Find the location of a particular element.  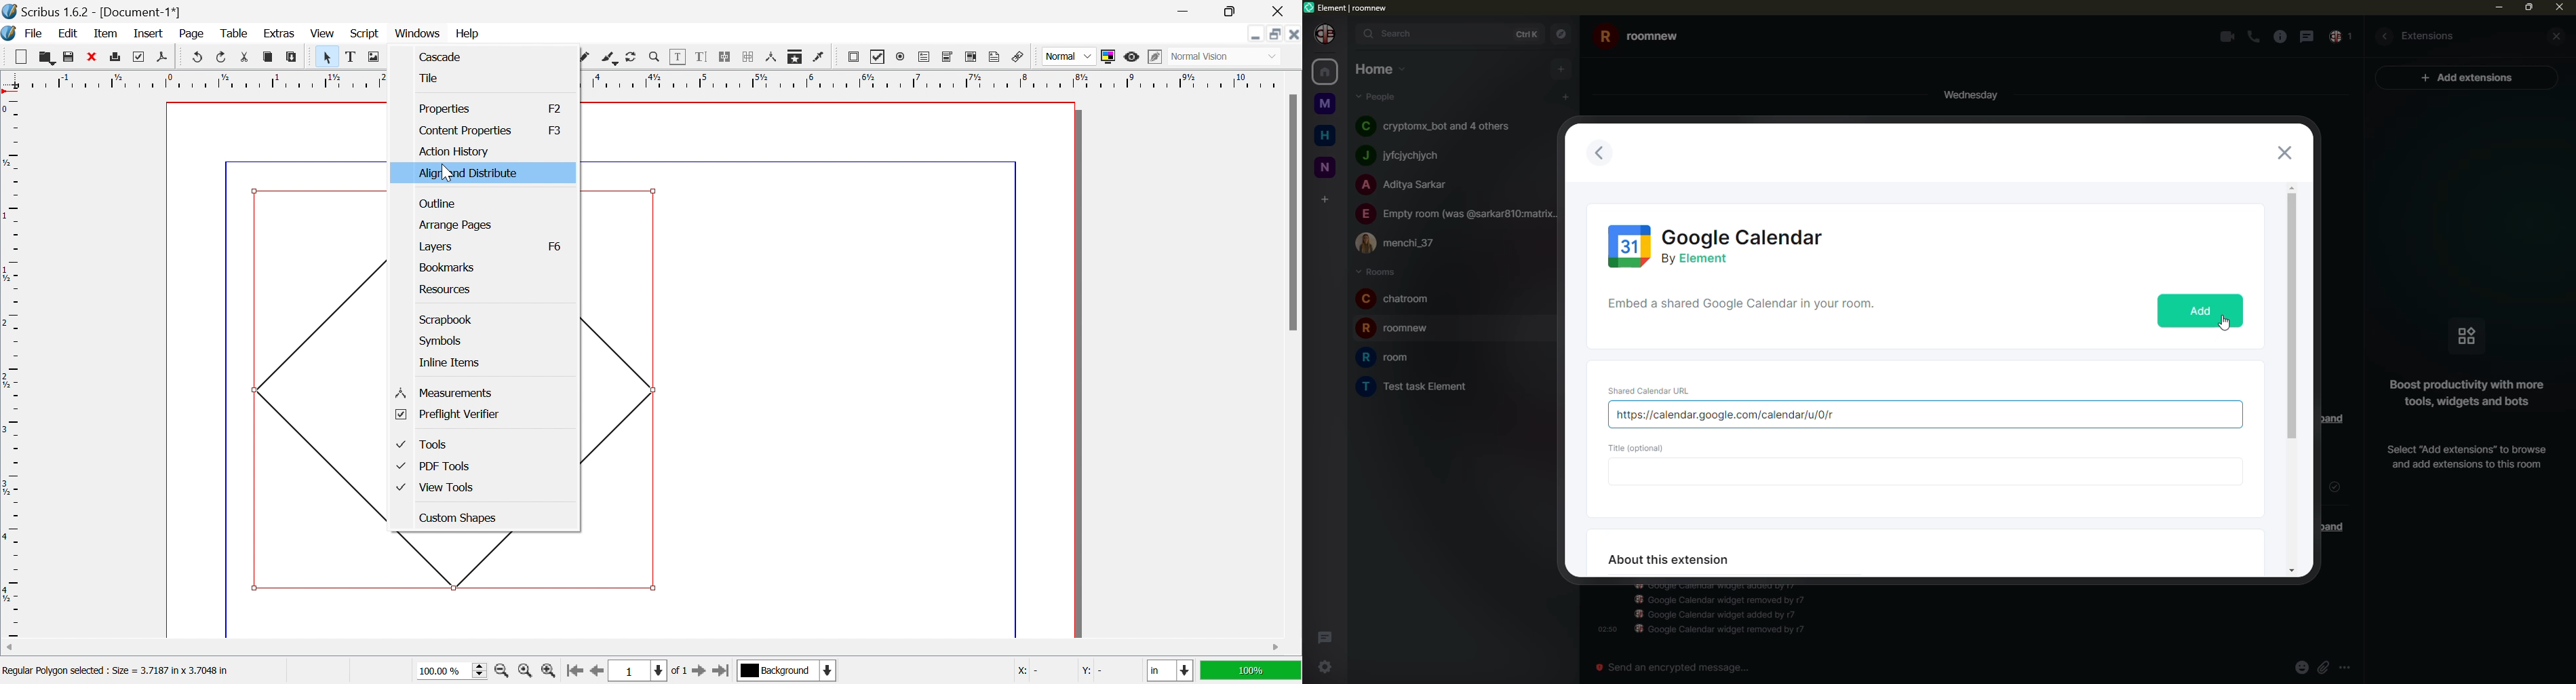

File is located at coordinates (35, 35).